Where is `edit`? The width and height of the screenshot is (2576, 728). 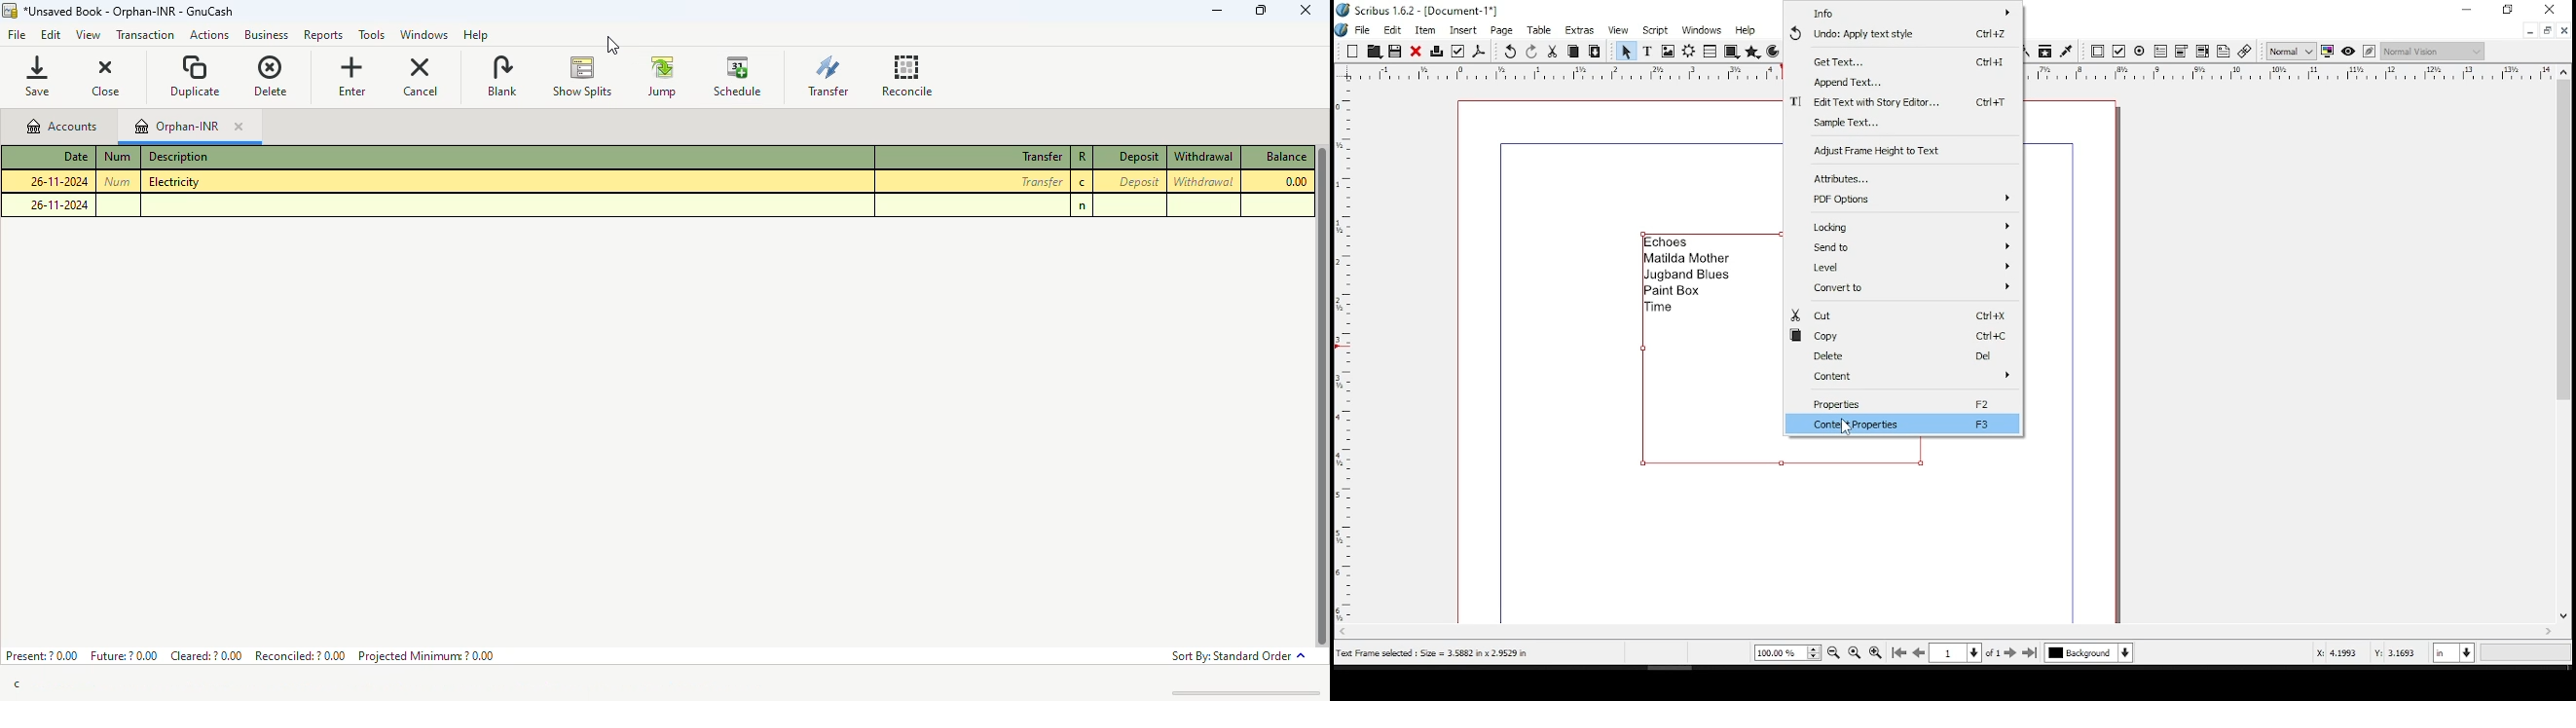 edit is located at coordinates (51, 36).